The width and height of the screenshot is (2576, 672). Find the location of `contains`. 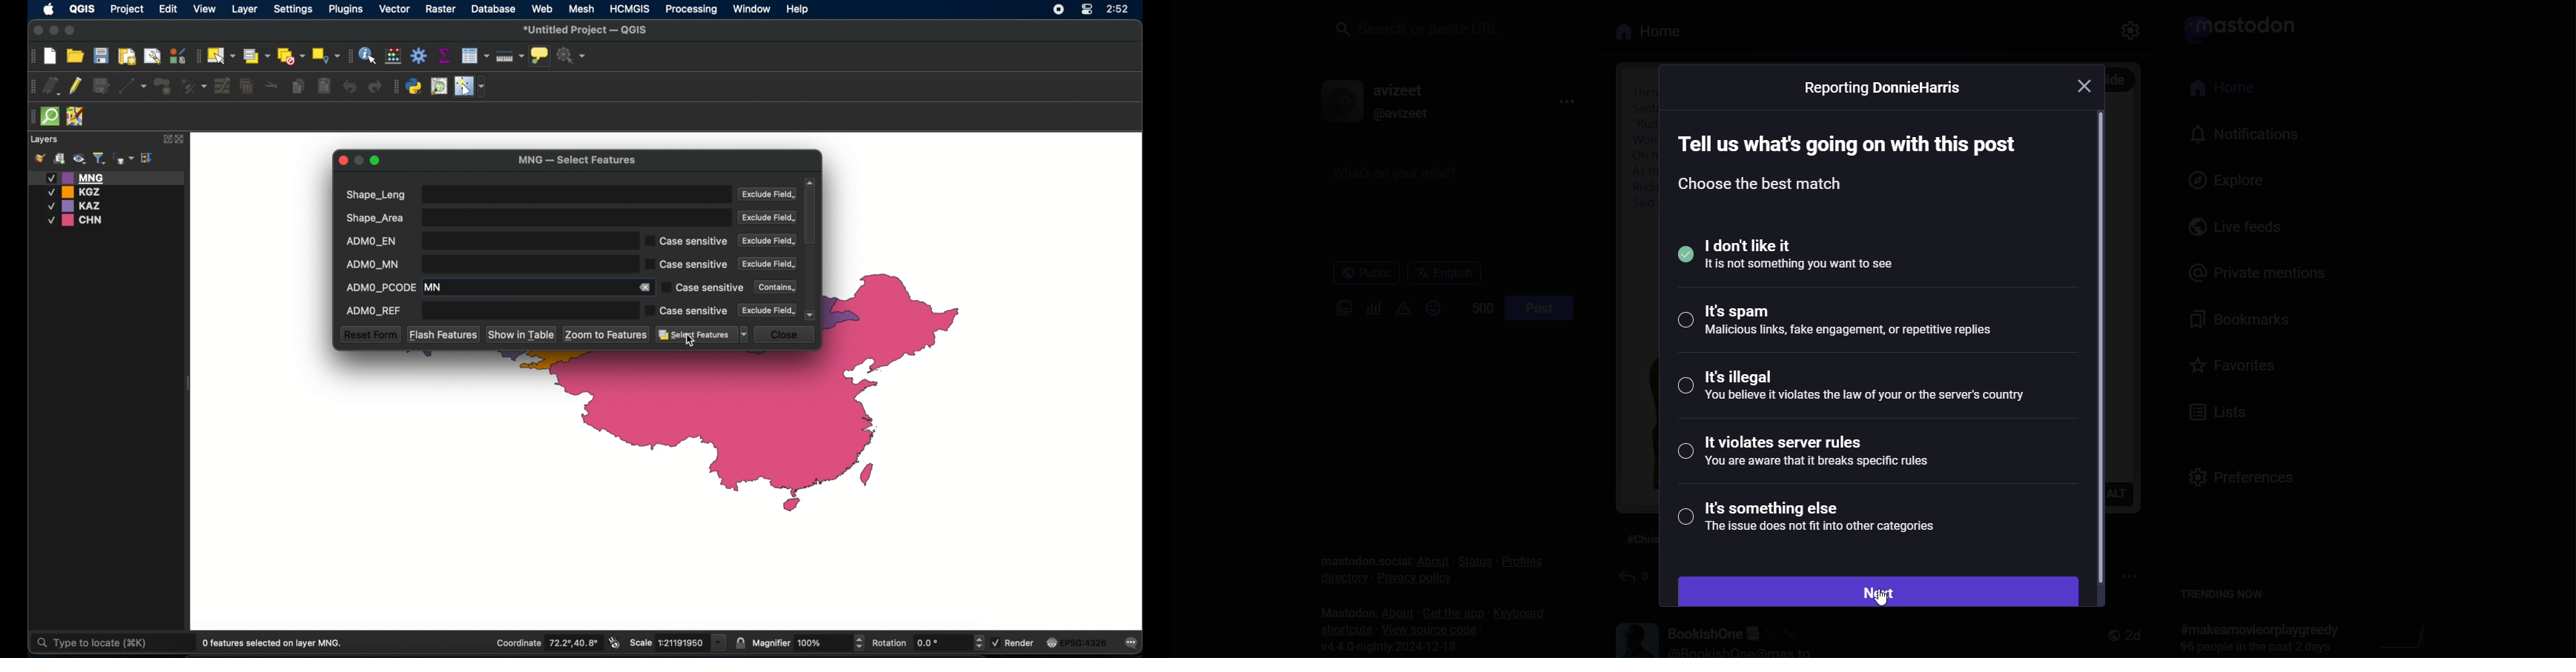

contains is located at coordinates (772, 286).